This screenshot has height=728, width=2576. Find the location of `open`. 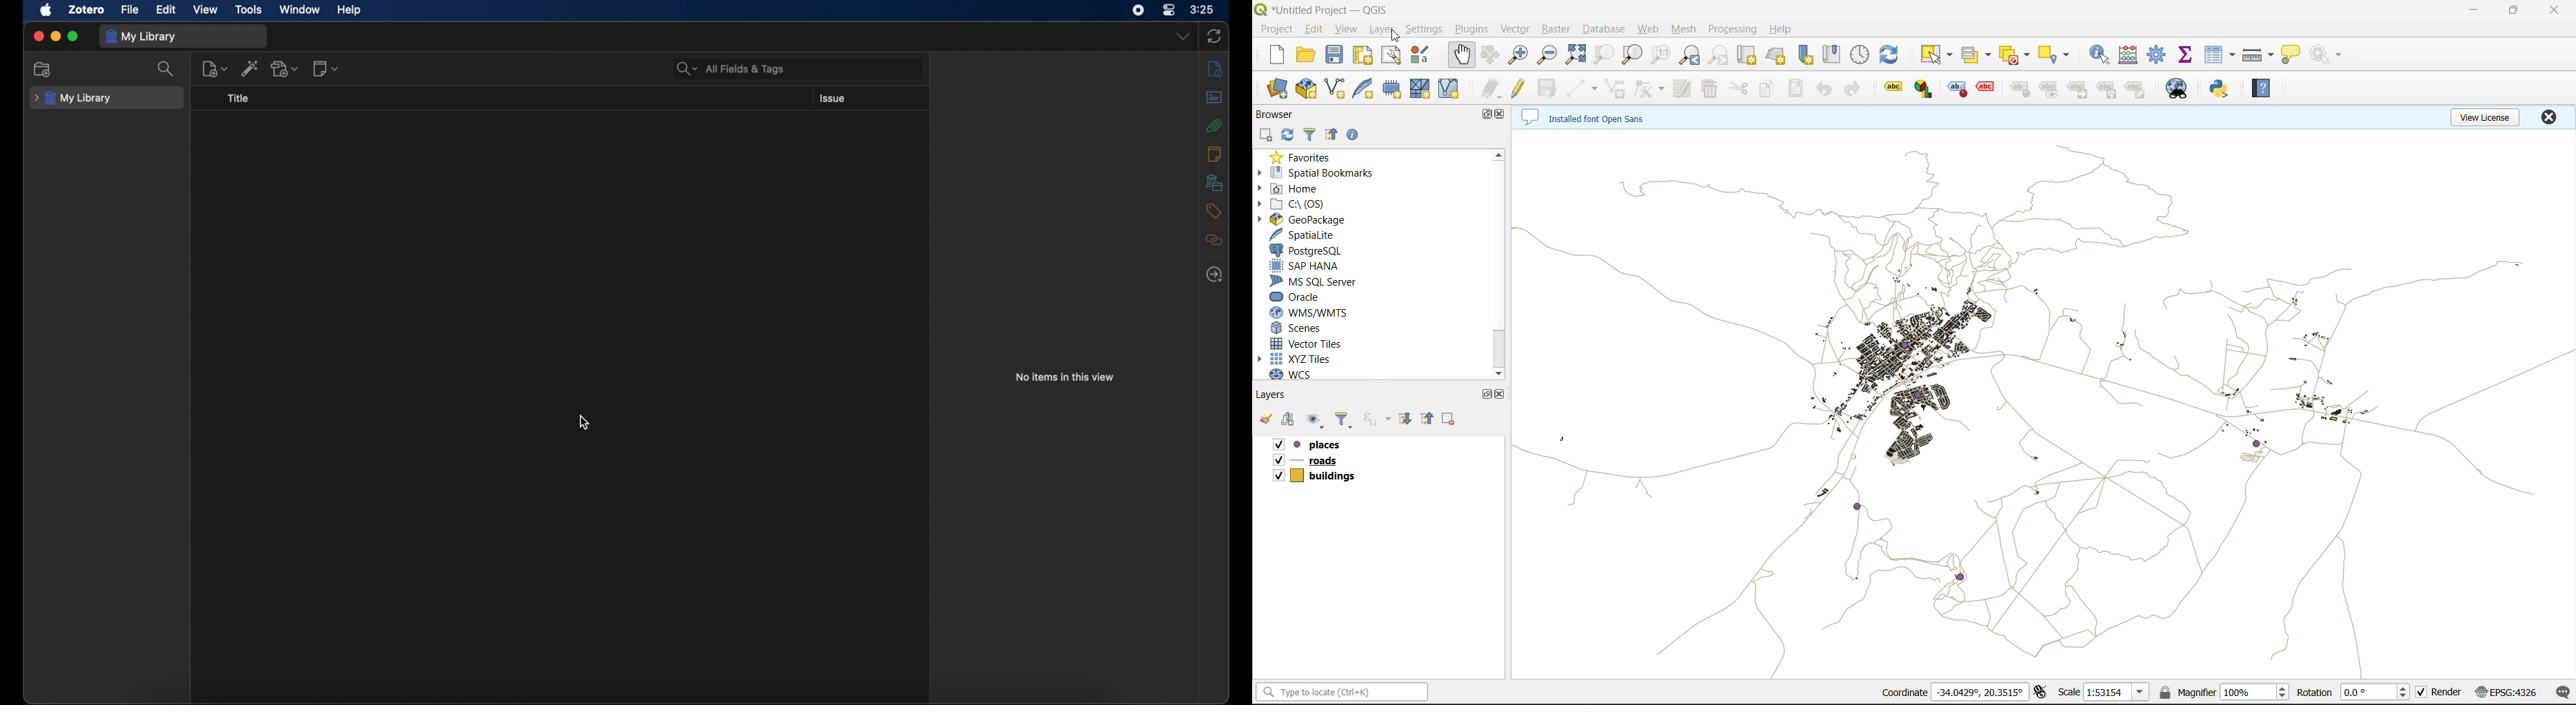

open is located at coordinates (1265, 419).